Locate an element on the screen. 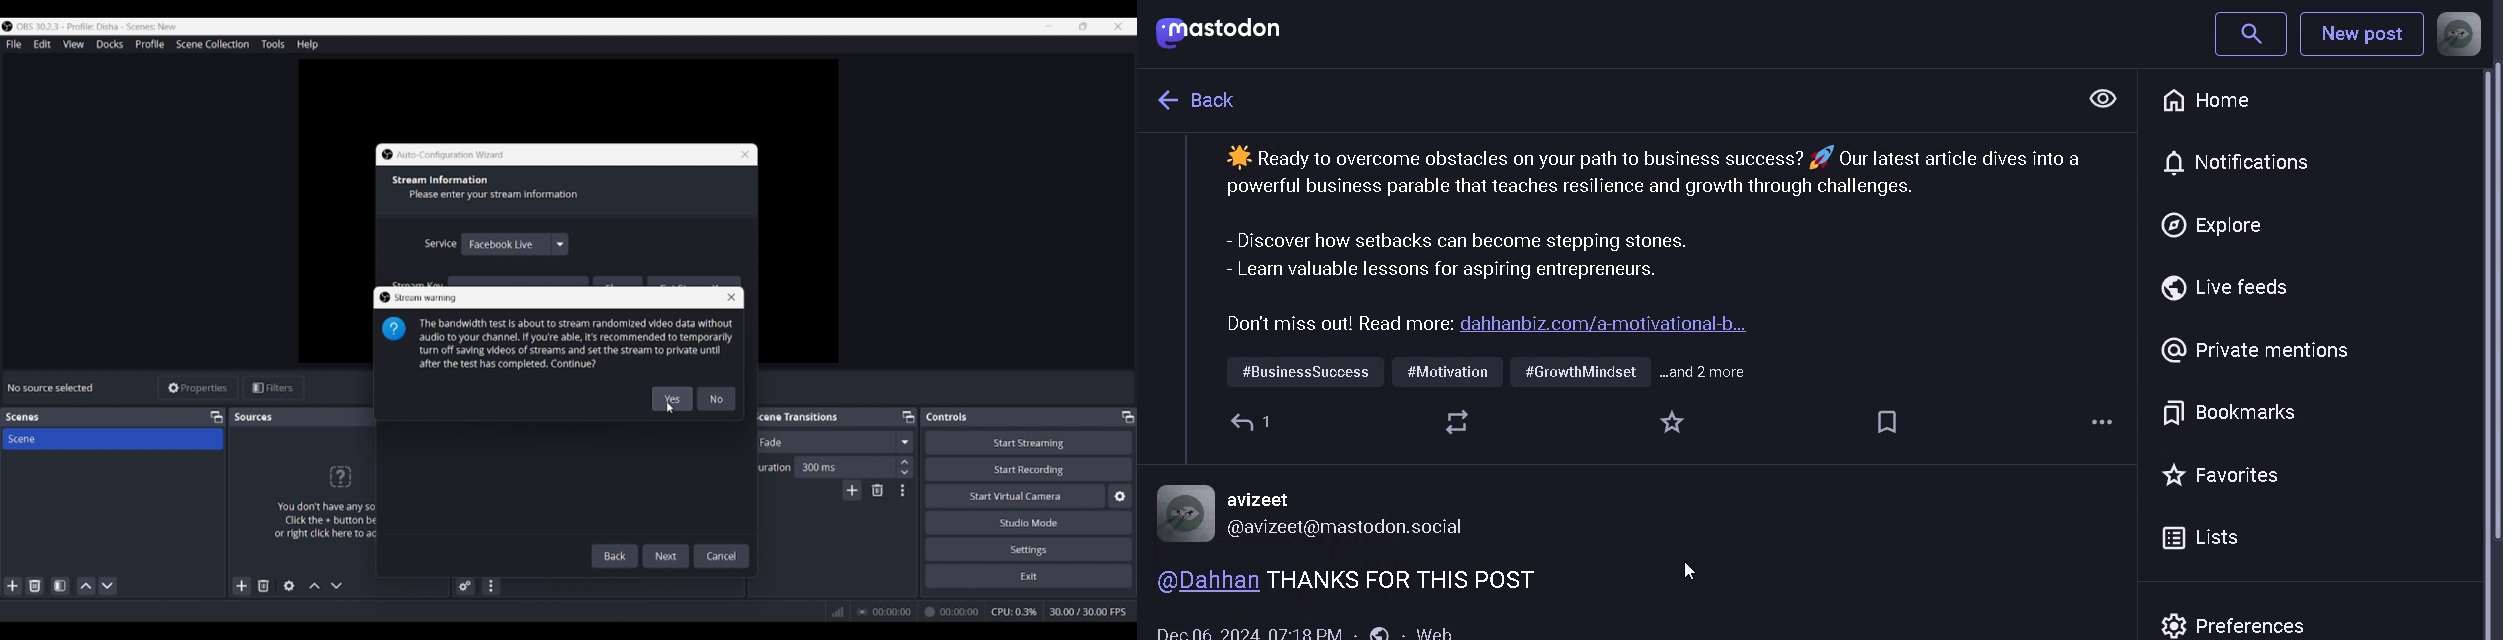 This screenshot has width=2520, height=644. Window title is located at coordinates (427, 298).